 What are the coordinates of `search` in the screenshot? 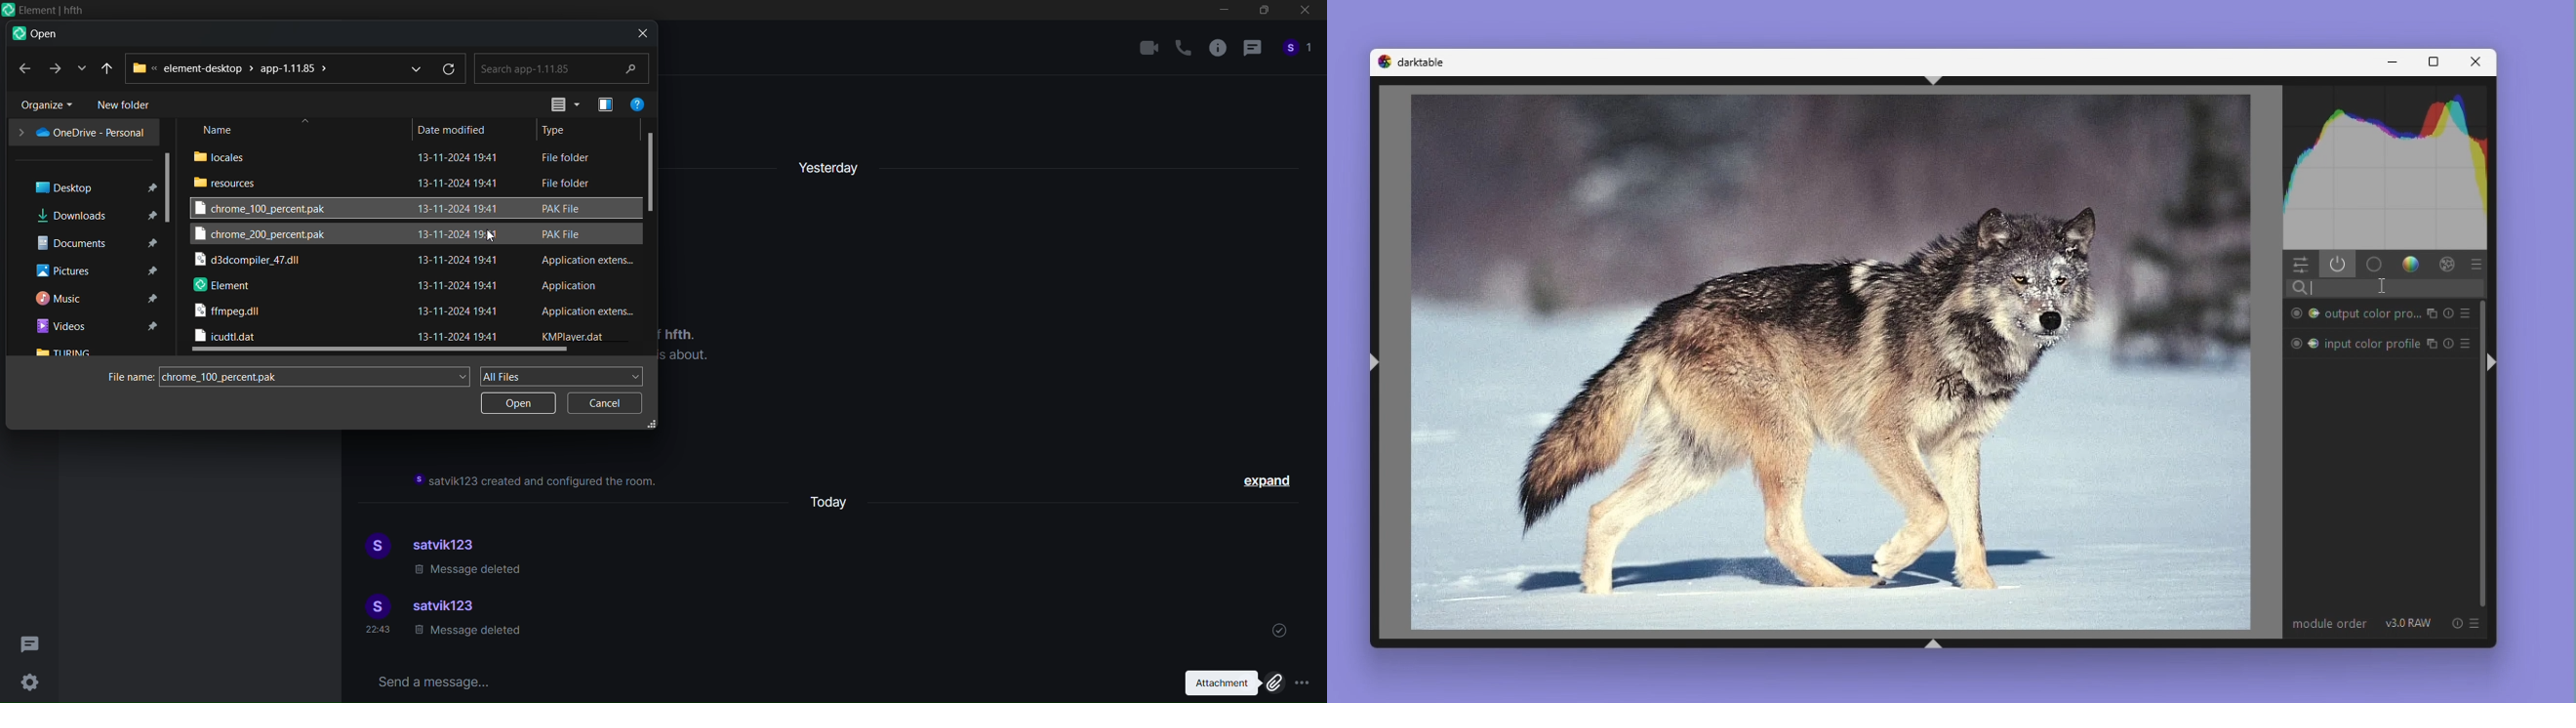 It's located at (563, 68).